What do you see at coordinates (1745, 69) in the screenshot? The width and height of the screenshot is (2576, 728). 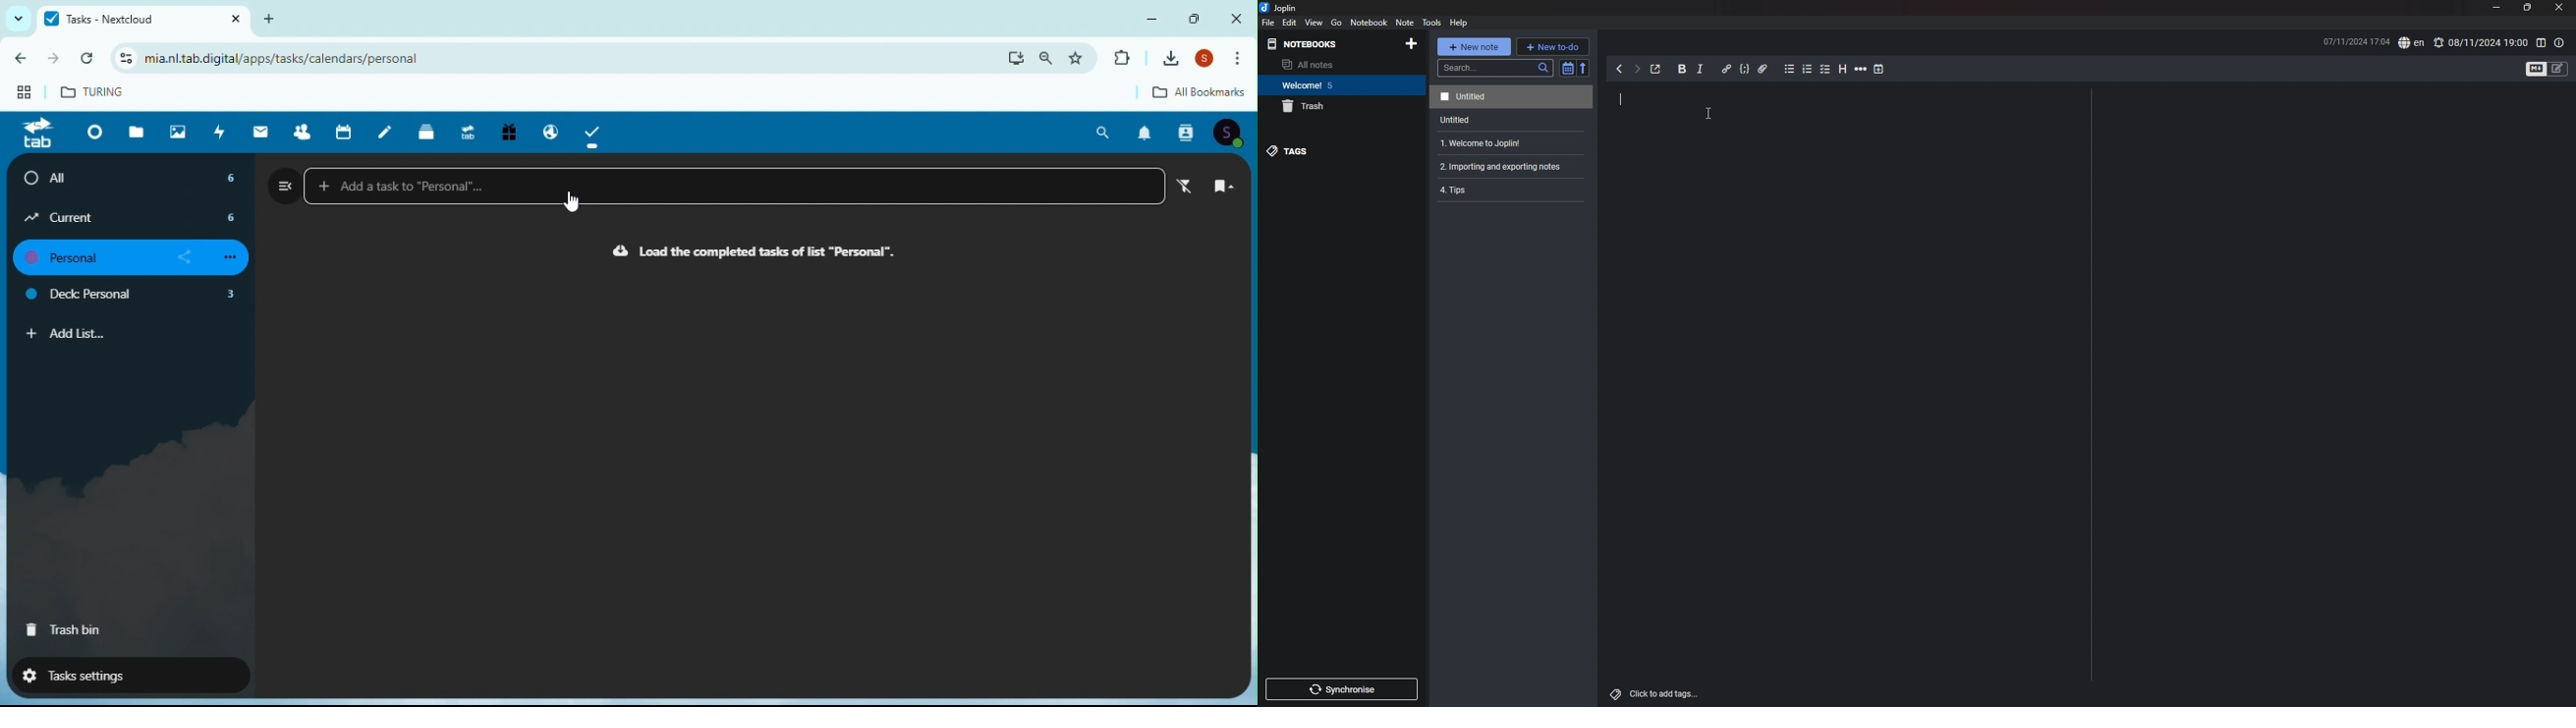 I see `code` at bounding box center [1745, 69].